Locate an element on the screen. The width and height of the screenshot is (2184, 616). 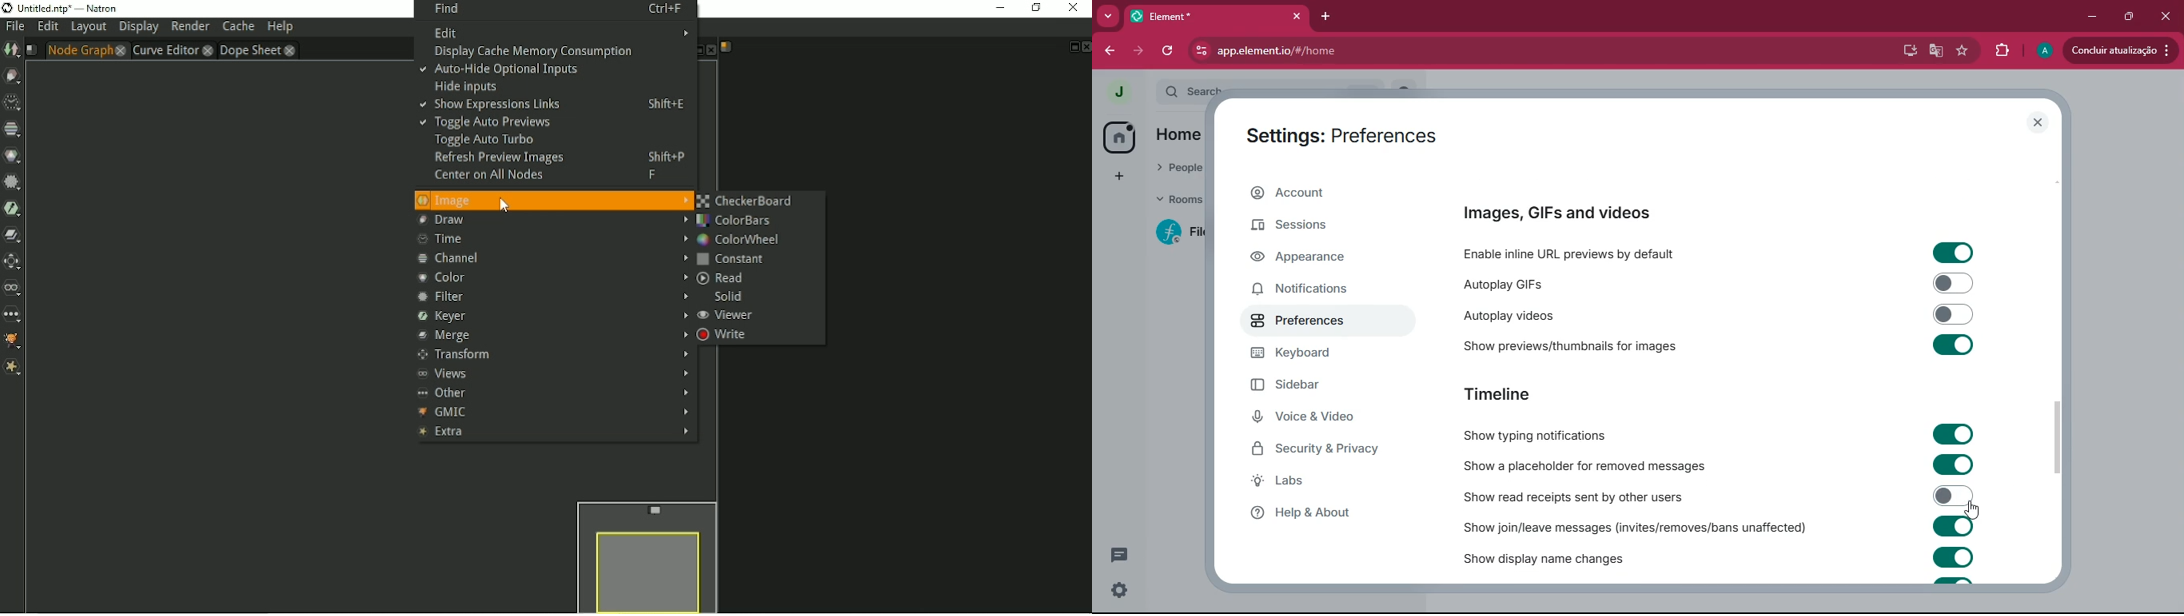
minimize is located at coordinates (2091, 16).